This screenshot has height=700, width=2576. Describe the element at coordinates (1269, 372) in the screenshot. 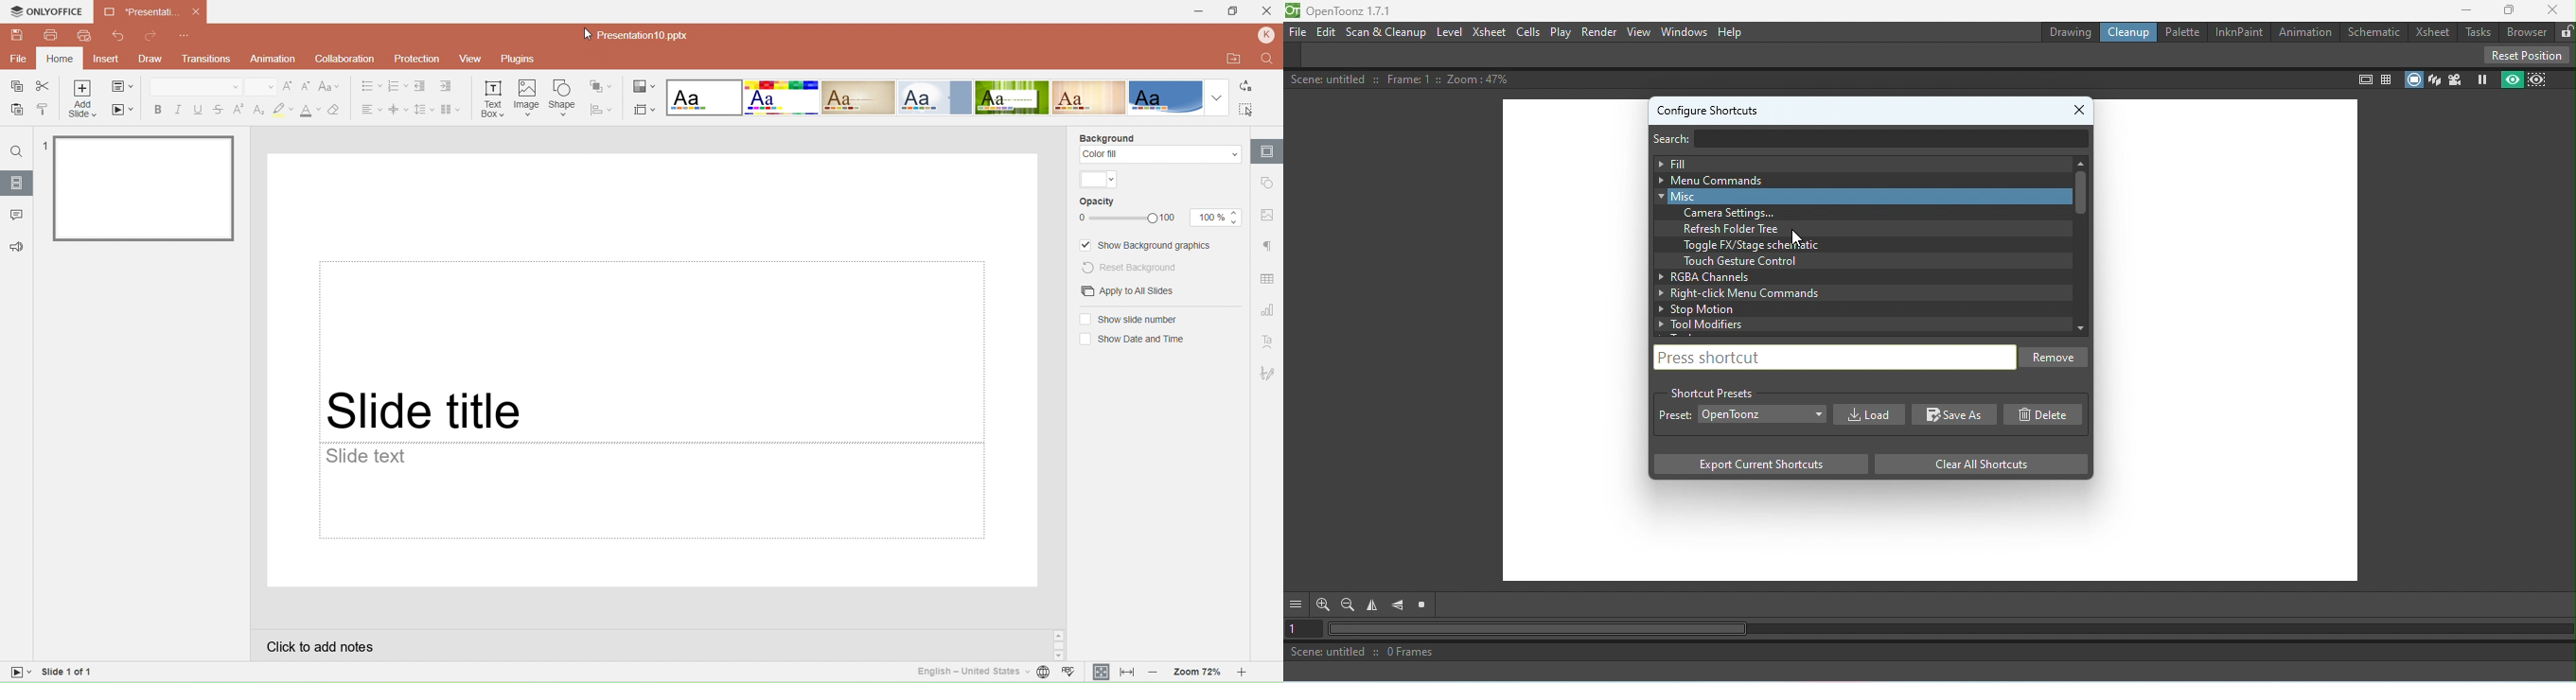

I see `Signature setting` at that location.